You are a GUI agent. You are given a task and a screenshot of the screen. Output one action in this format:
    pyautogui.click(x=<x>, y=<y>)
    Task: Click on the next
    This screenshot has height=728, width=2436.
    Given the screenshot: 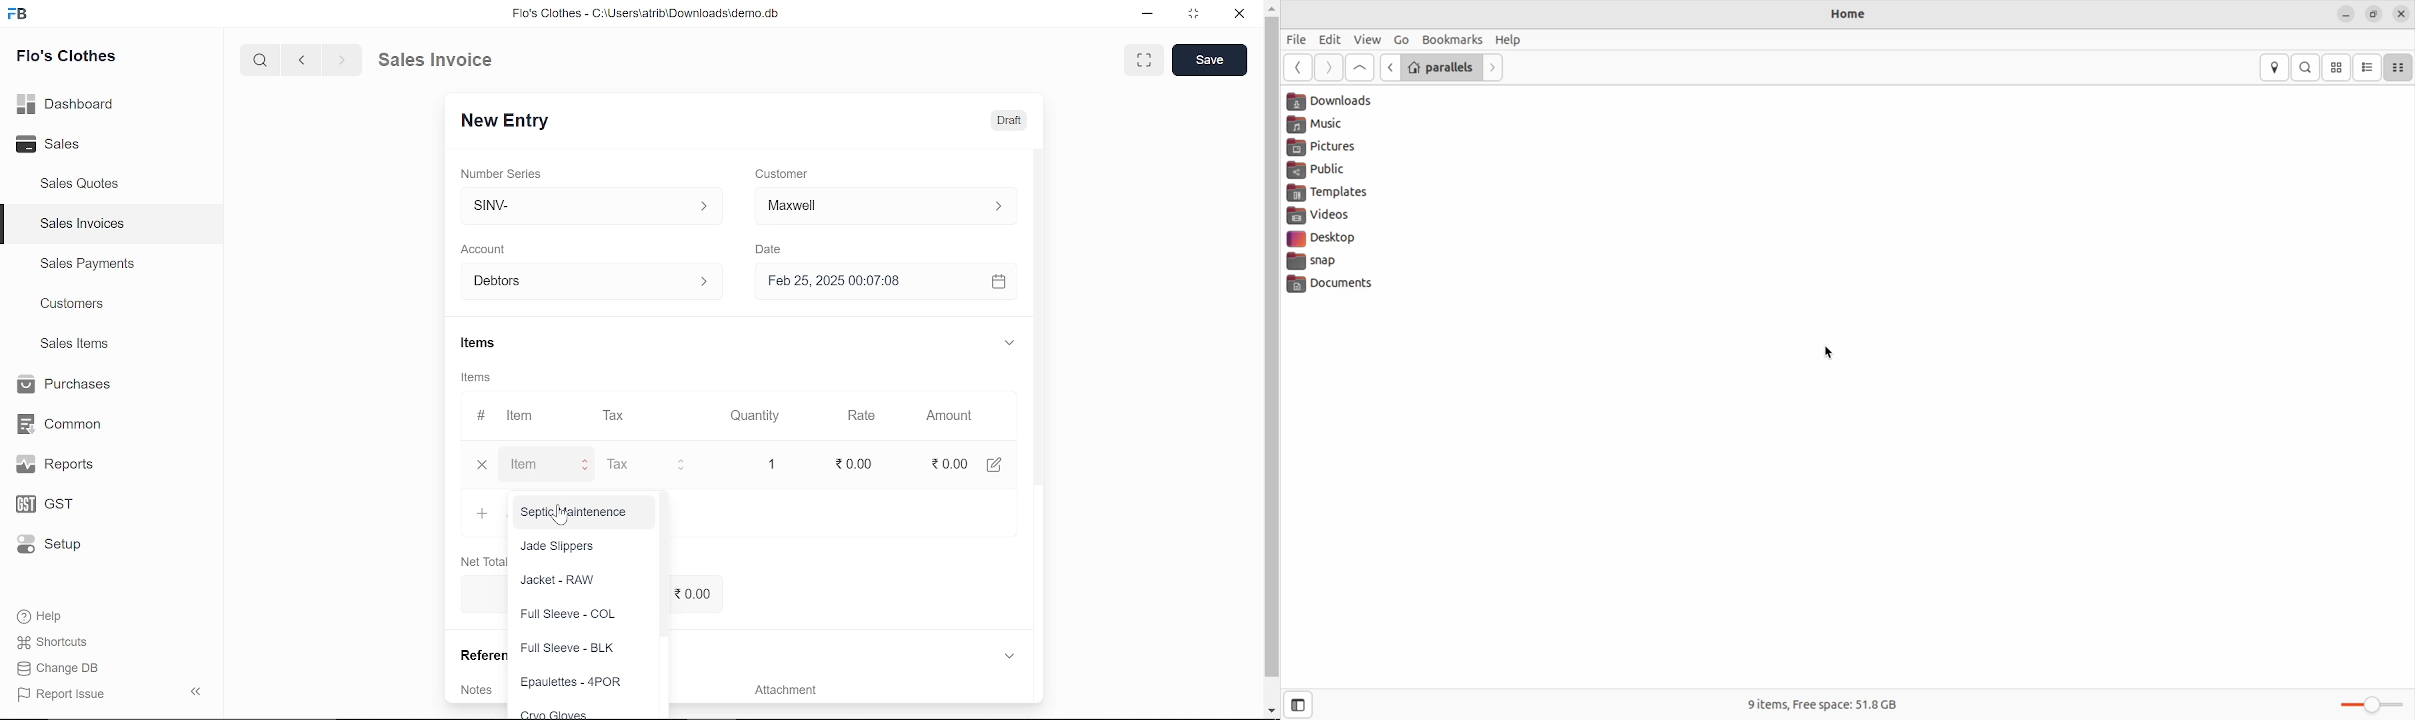 What is the action you would take?
    pyautogui.click(x=342, y=60)
    